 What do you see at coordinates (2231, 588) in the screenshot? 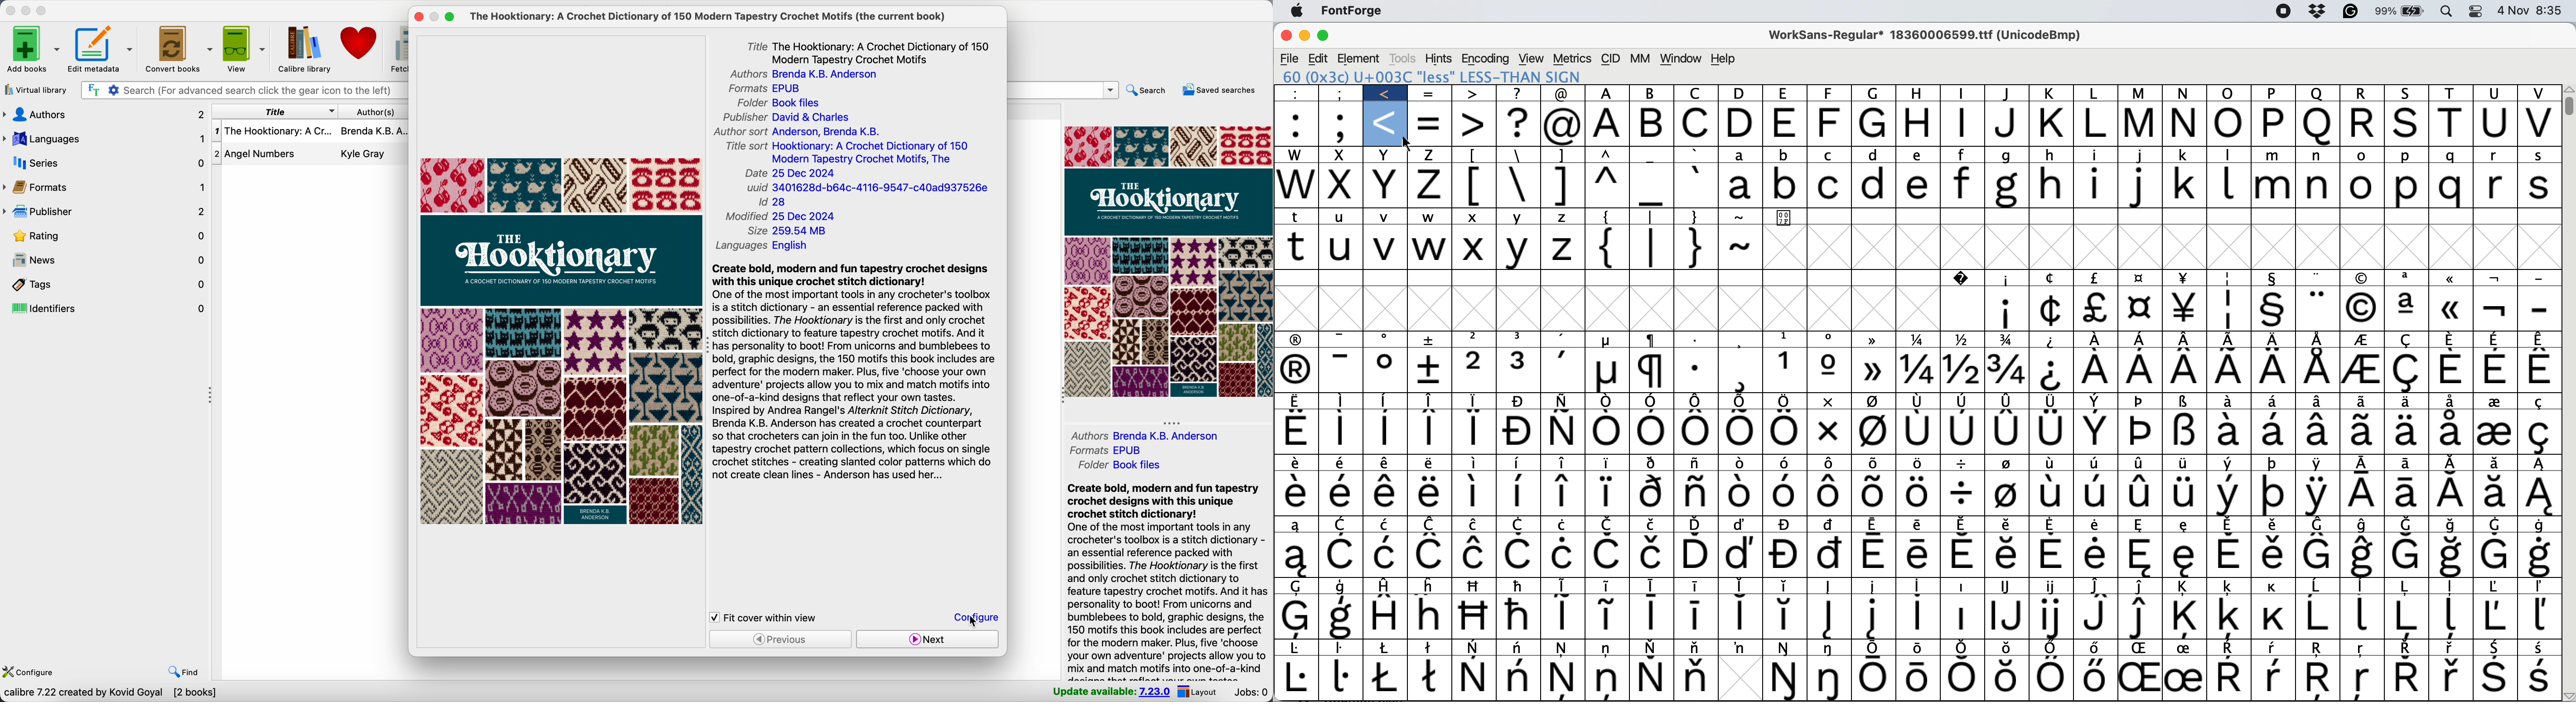
I see `Symbol` at bounding box center [2231, 588].